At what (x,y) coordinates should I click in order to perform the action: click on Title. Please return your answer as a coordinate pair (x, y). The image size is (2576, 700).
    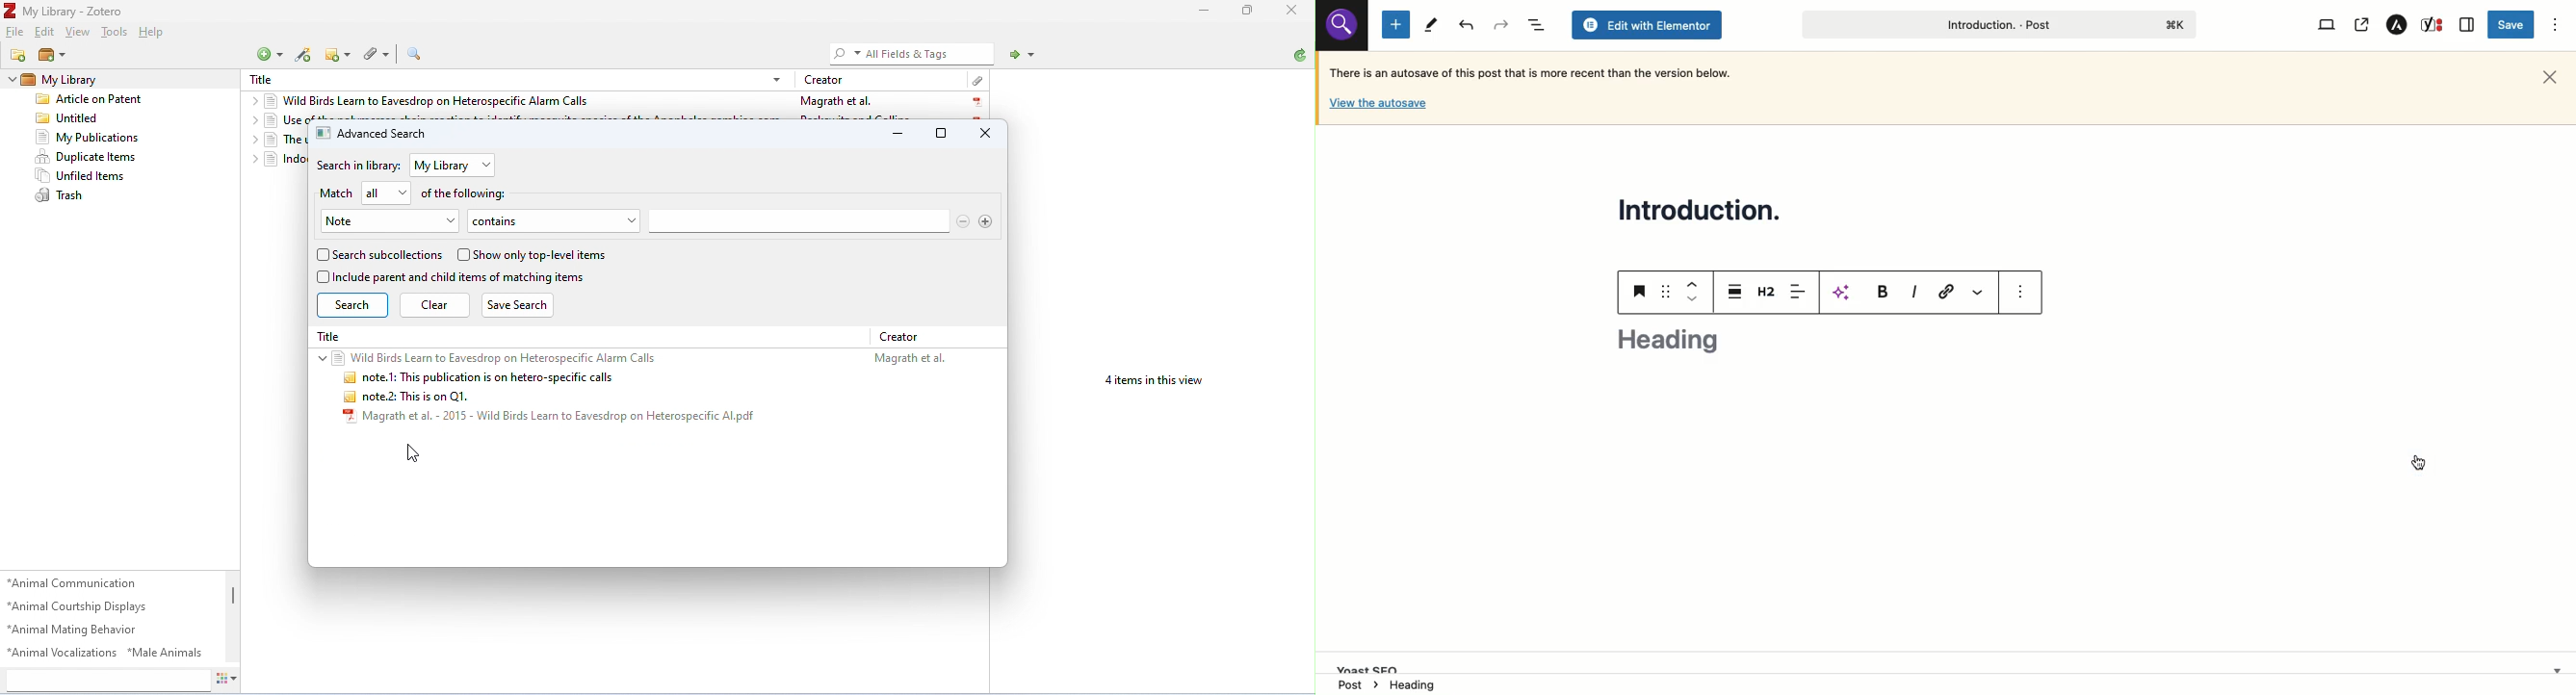
    Looking at the image, I should click on (265, 78).